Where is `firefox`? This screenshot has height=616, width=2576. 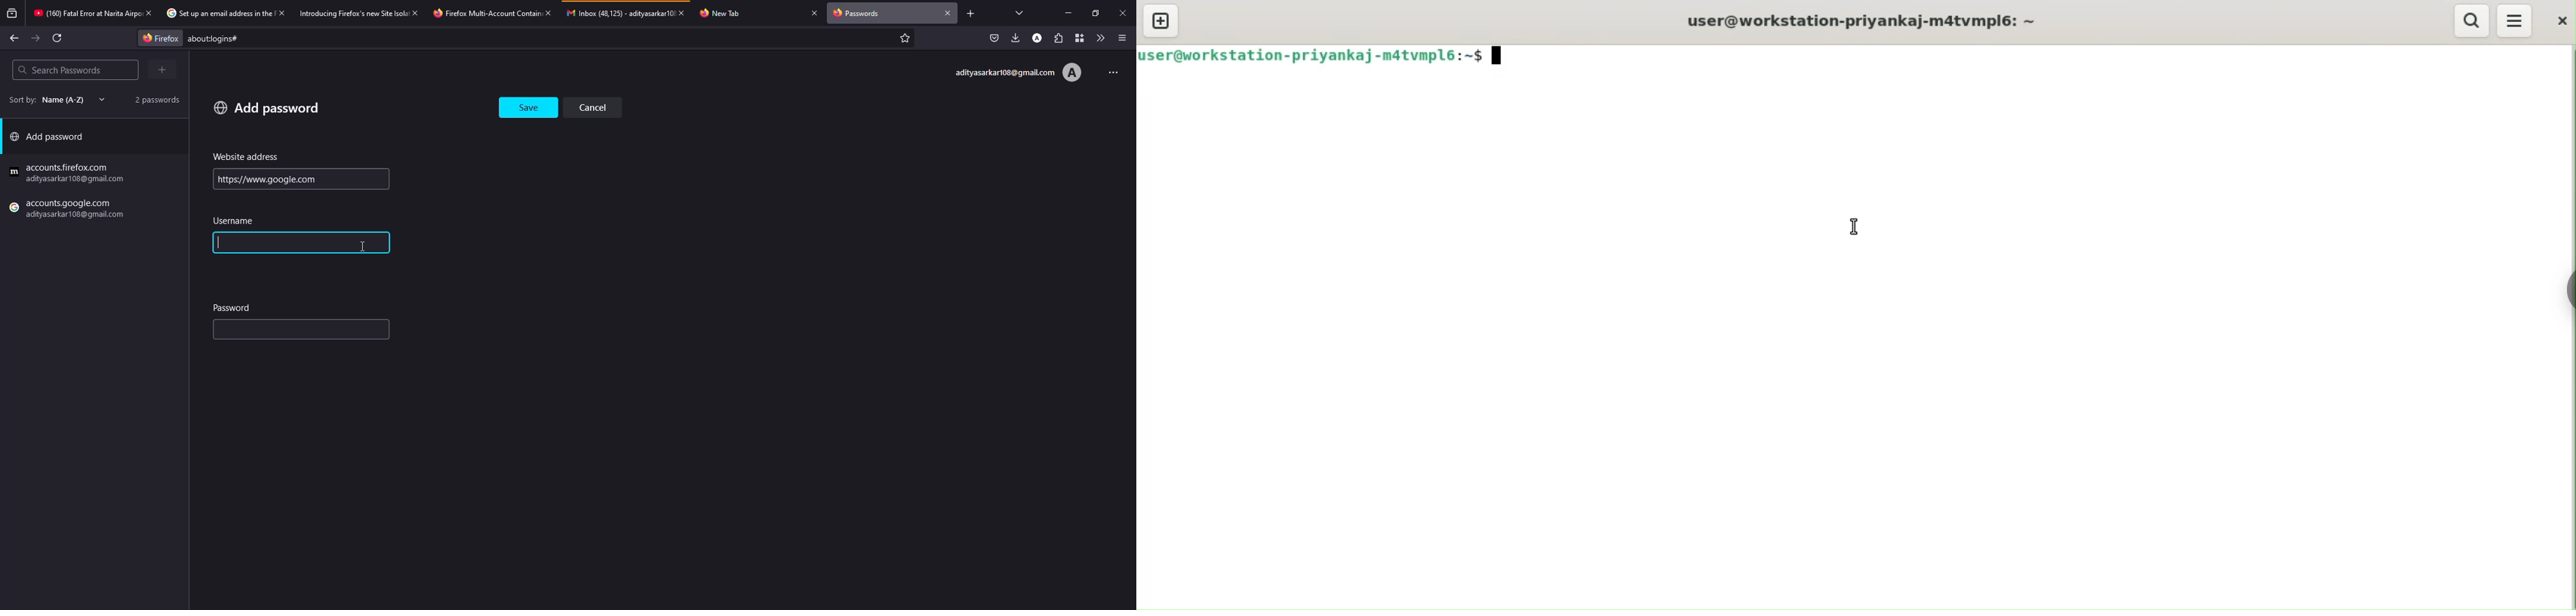
firefox is located at coordinates (69, 210).